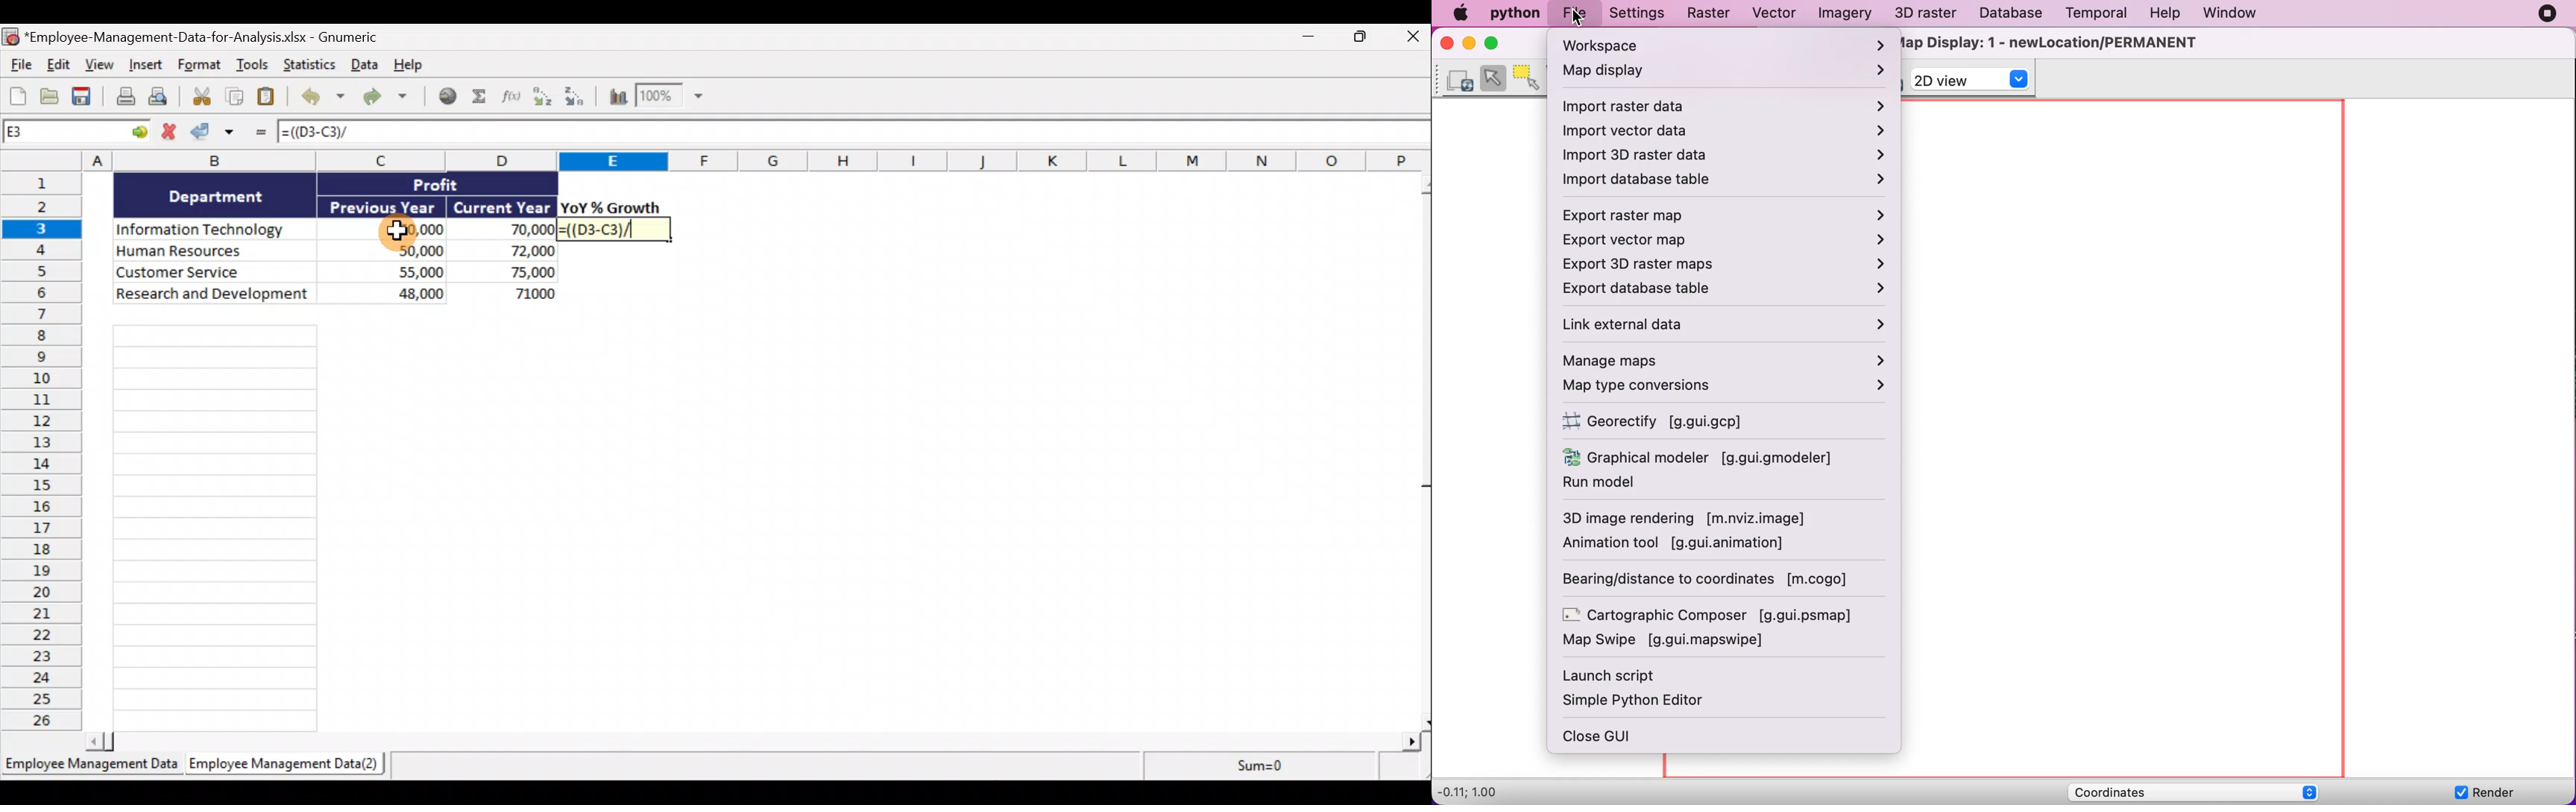  Describe the element at coordinates (254, 67) in the screenshot. I see `Tools` at that location.